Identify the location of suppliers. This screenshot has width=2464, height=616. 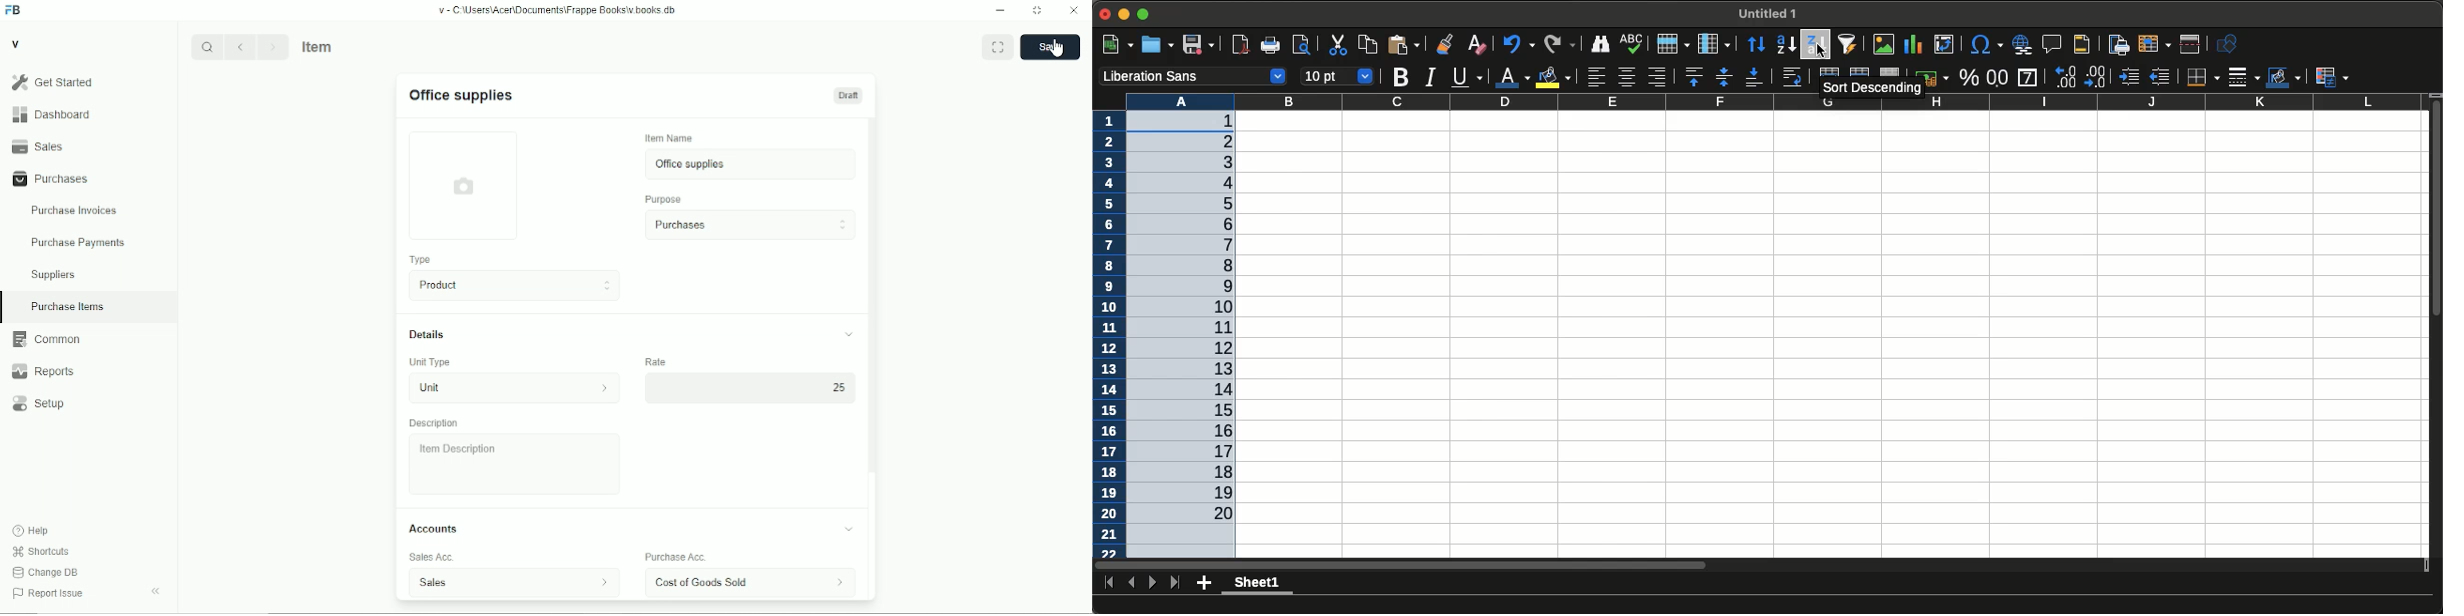
(53, 275).